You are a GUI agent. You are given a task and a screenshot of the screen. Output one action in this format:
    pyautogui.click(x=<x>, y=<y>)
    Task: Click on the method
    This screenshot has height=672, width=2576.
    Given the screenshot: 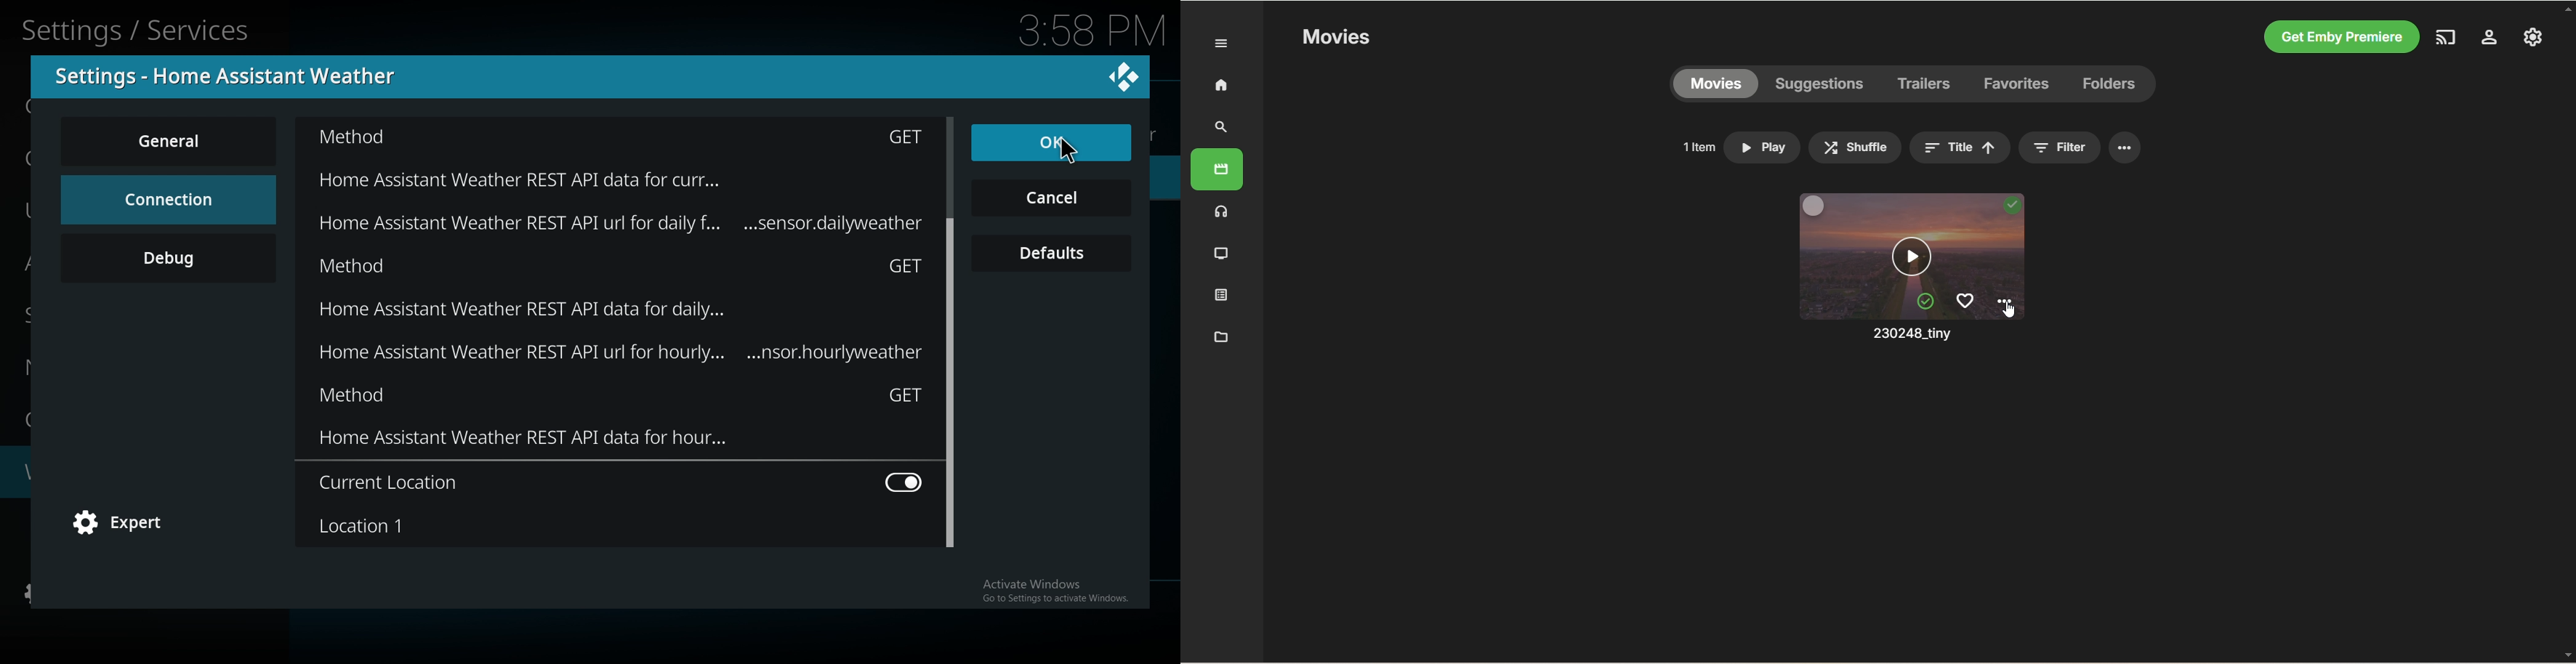 What is the action you would take?
    pyautogui.click(x=624, y=269)
    